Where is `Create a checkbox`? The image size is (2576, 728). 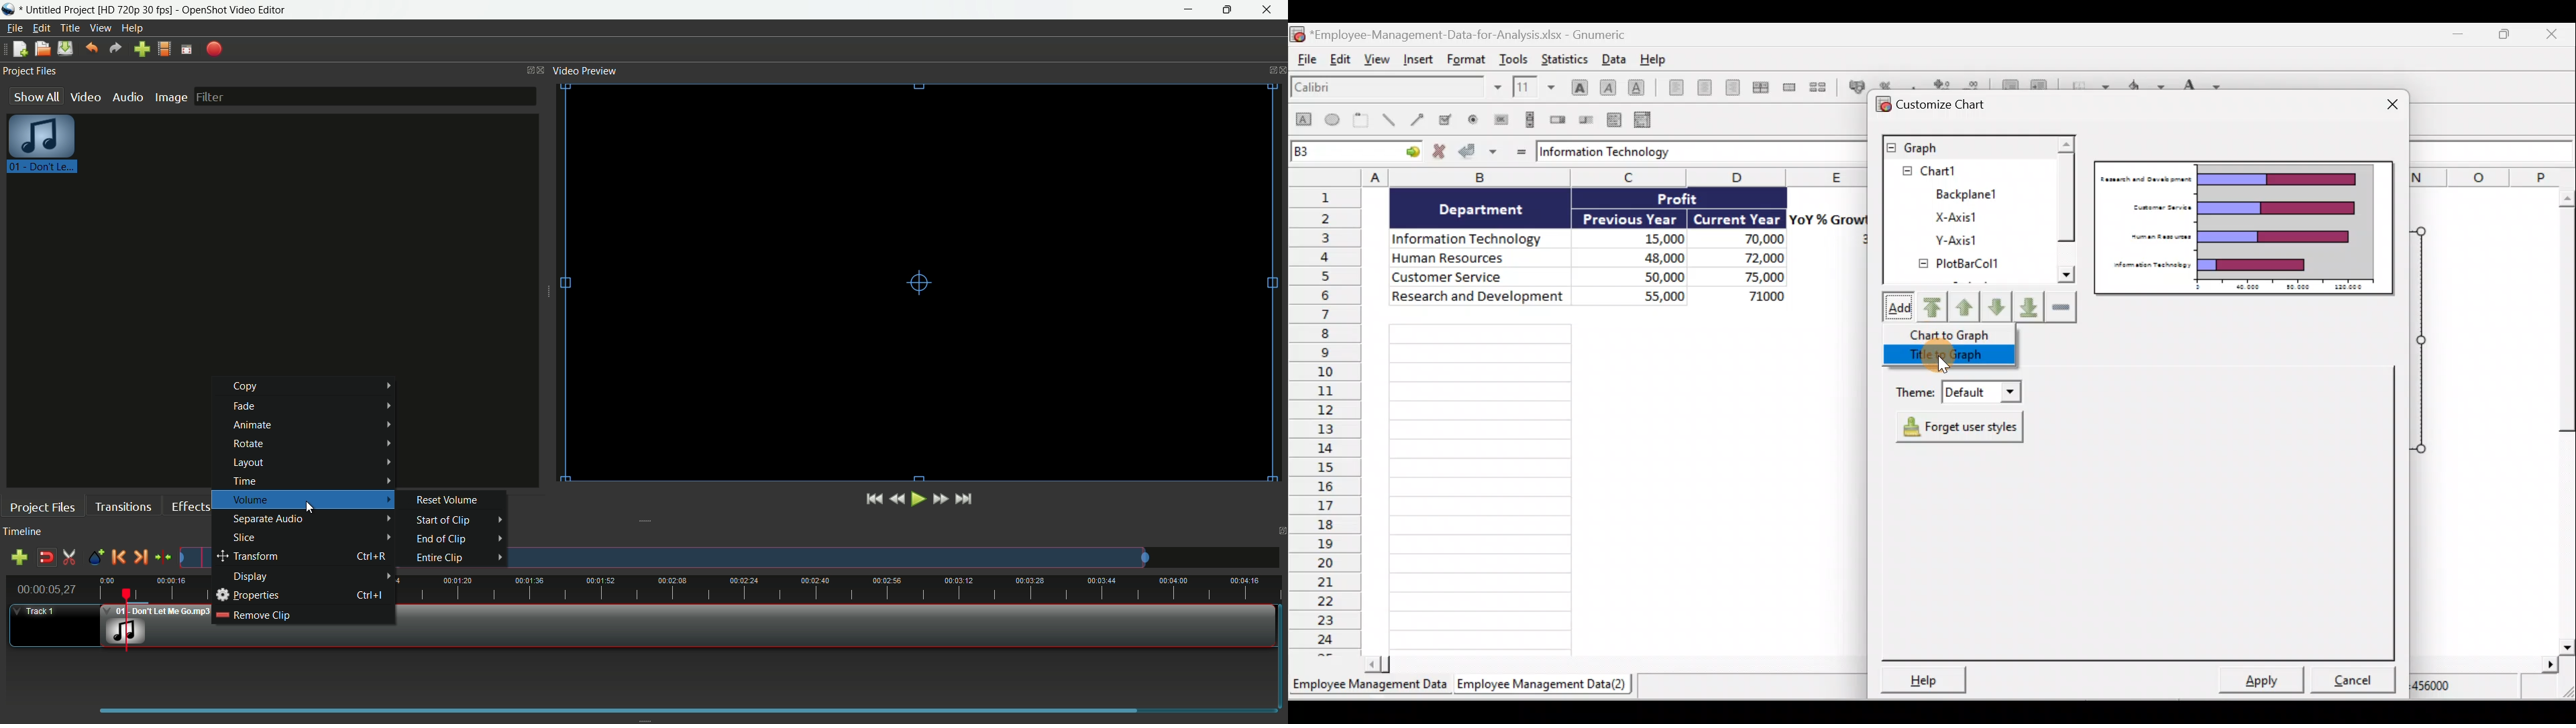
Create a checkbox is located at coordinates (1451, 119).